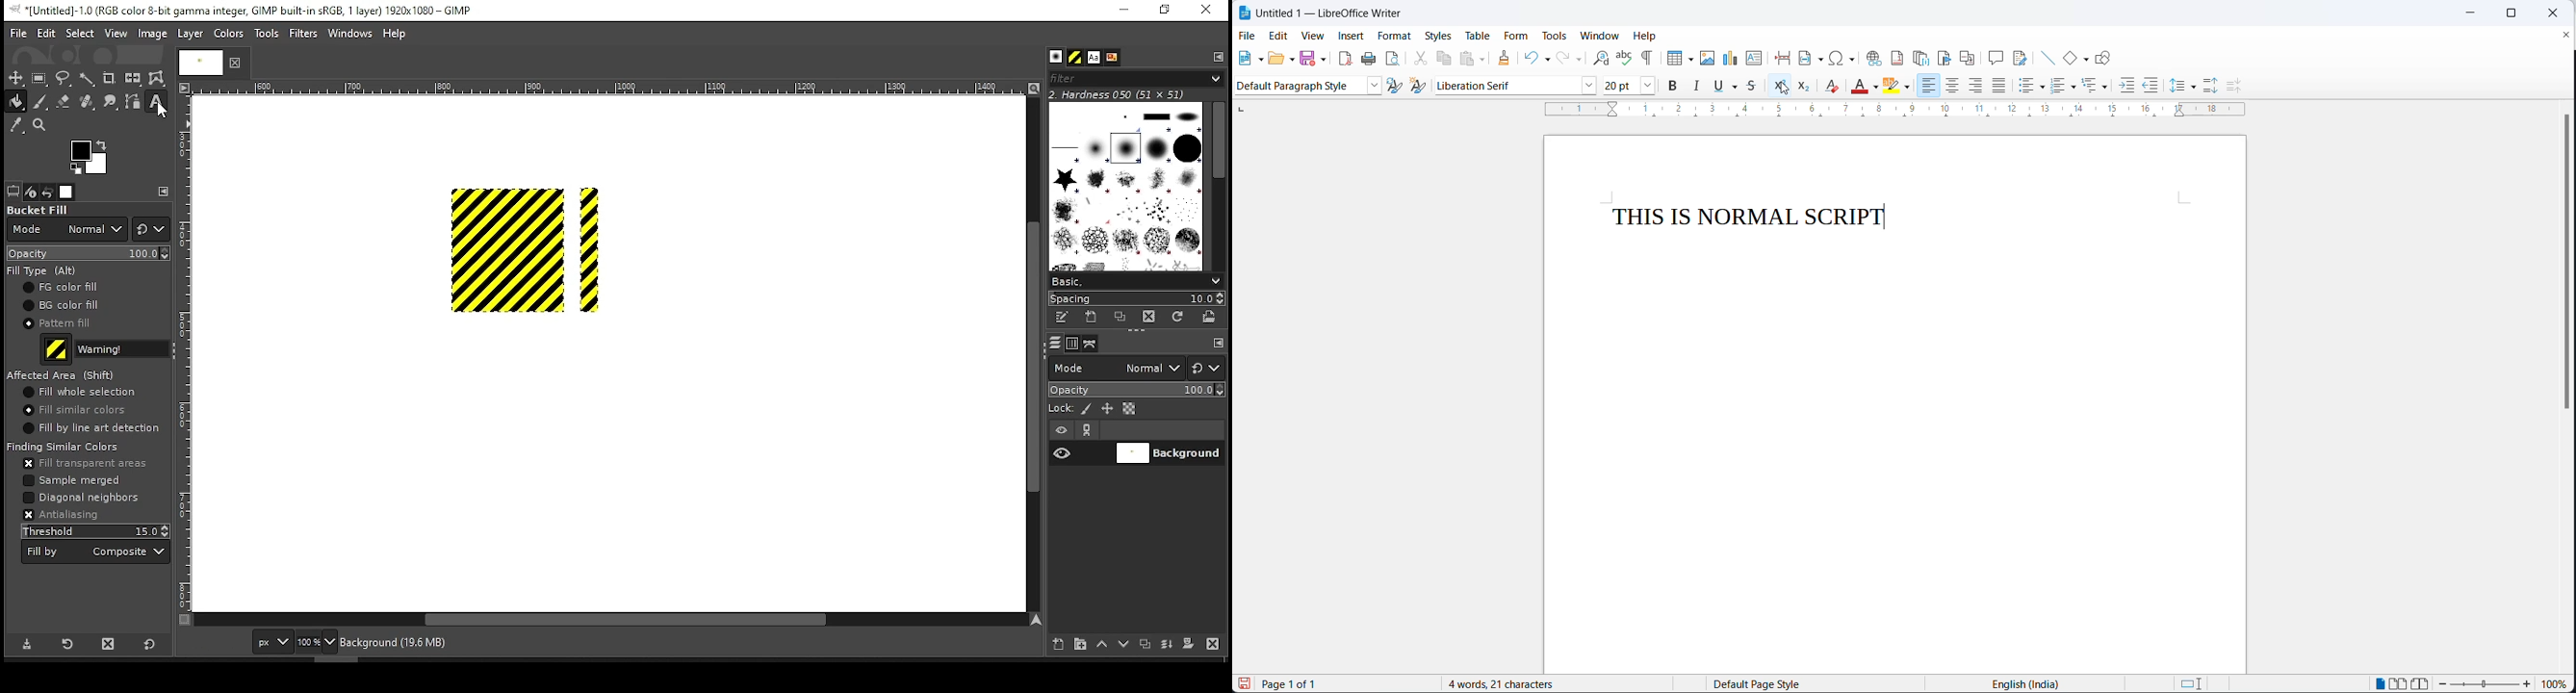 Image resolution: width=2576 pixels, height=700 pixels. Describe the element at coordinates (2382, 683) in the screenshot. I see `single page view` at that location.